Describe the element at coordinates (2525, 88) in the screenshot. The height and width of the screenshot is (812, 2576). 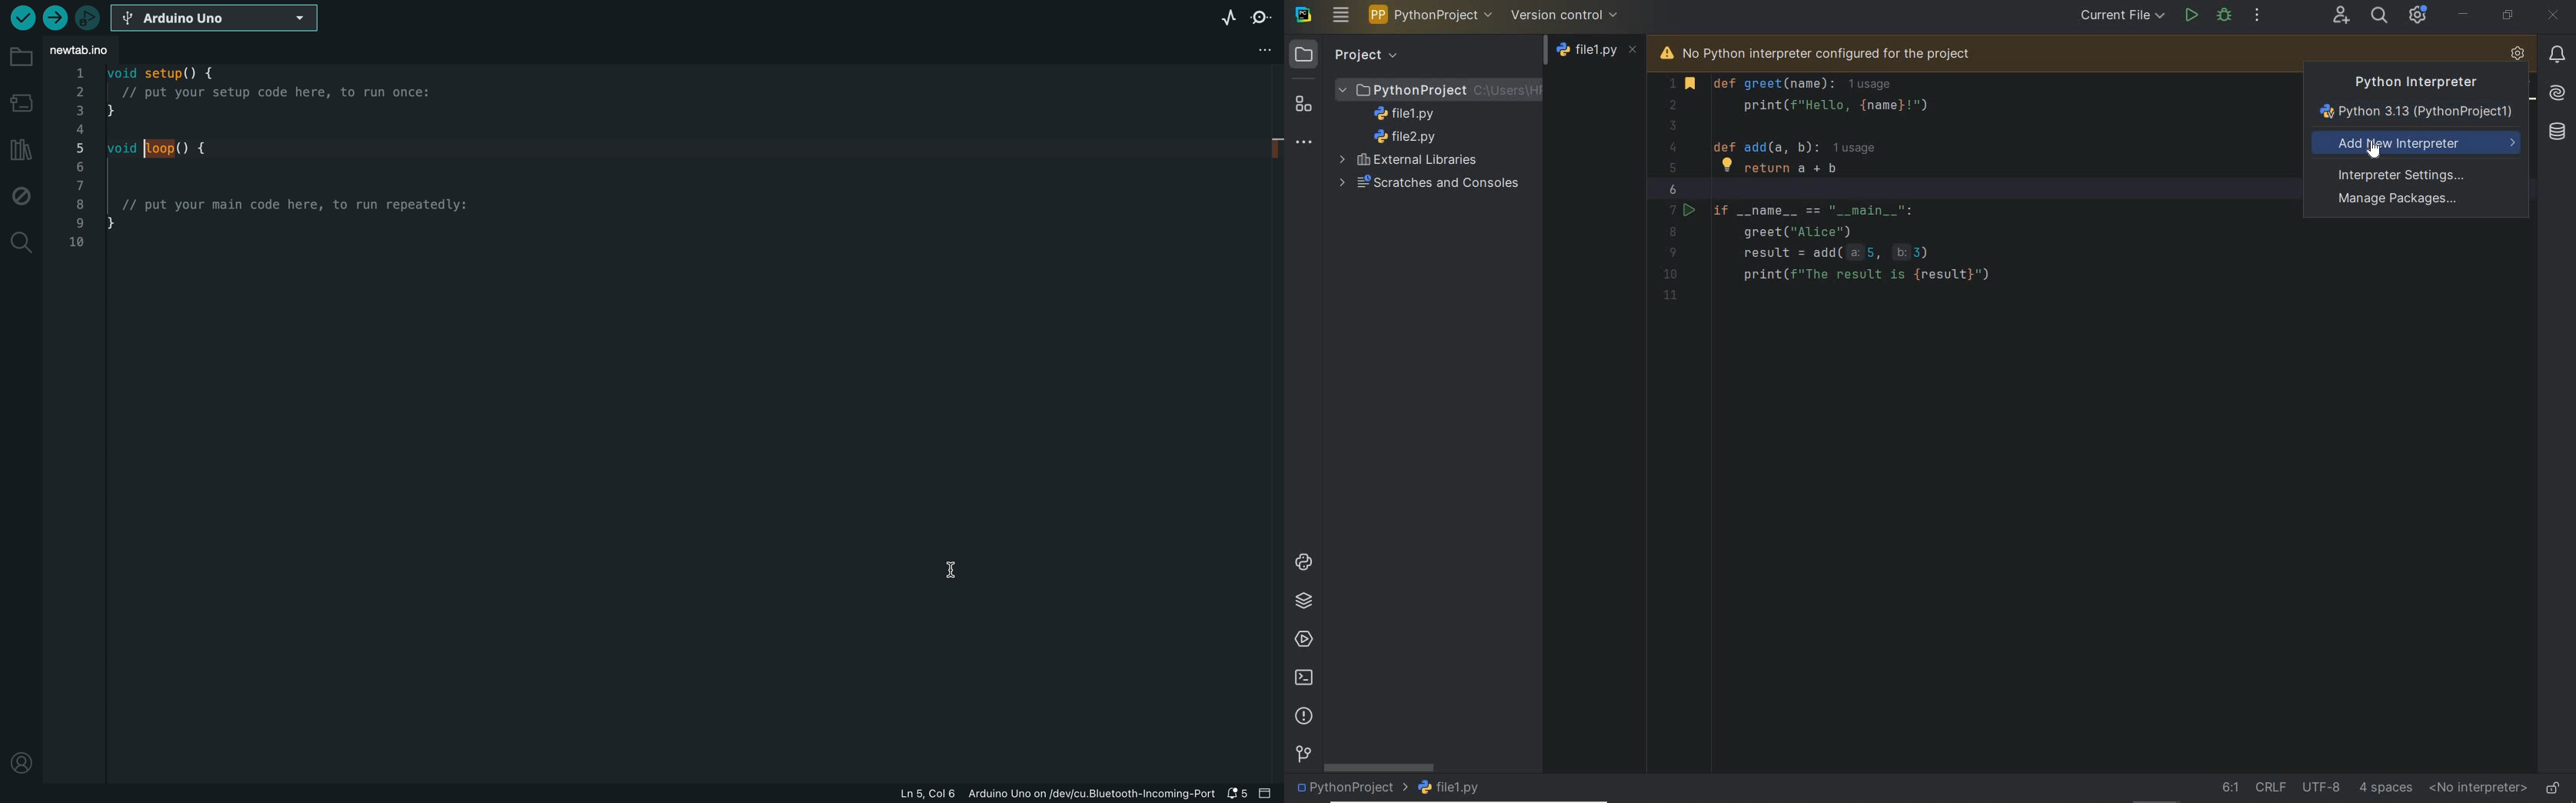
I see `no problema` at that location.